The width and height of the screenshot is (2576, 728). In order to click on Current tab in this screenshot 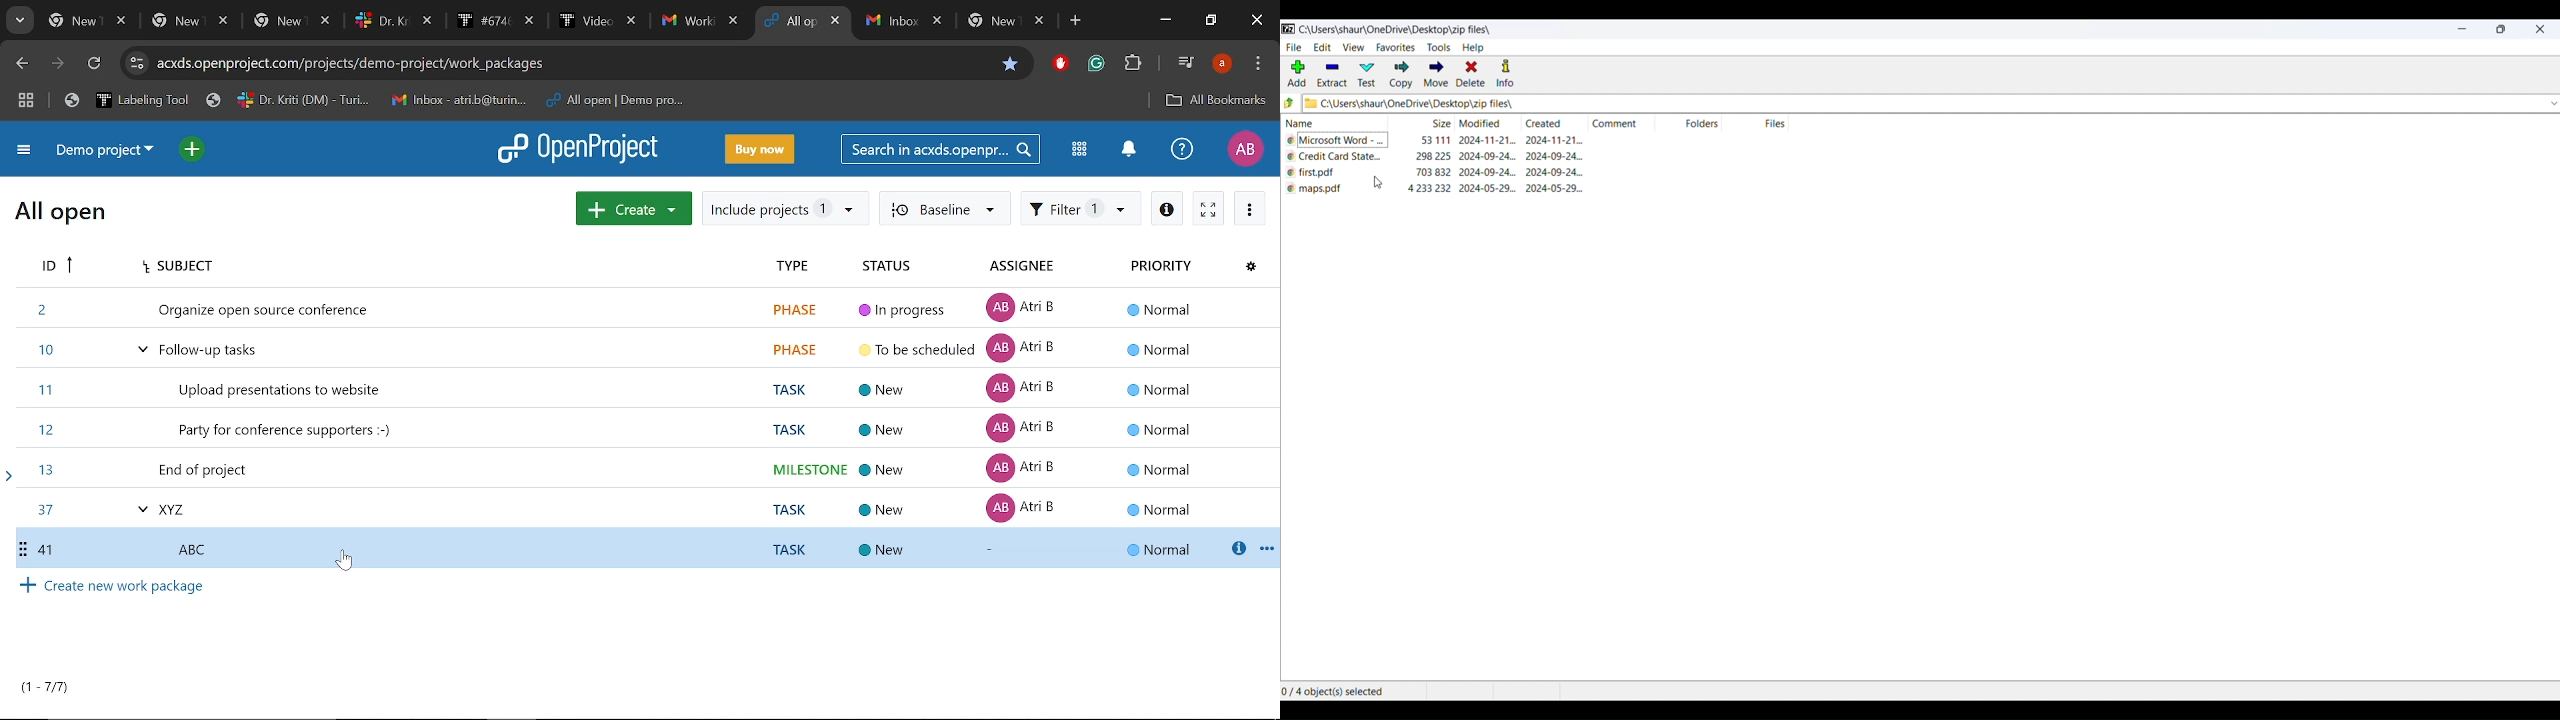, I will do `click(790, 21)`.